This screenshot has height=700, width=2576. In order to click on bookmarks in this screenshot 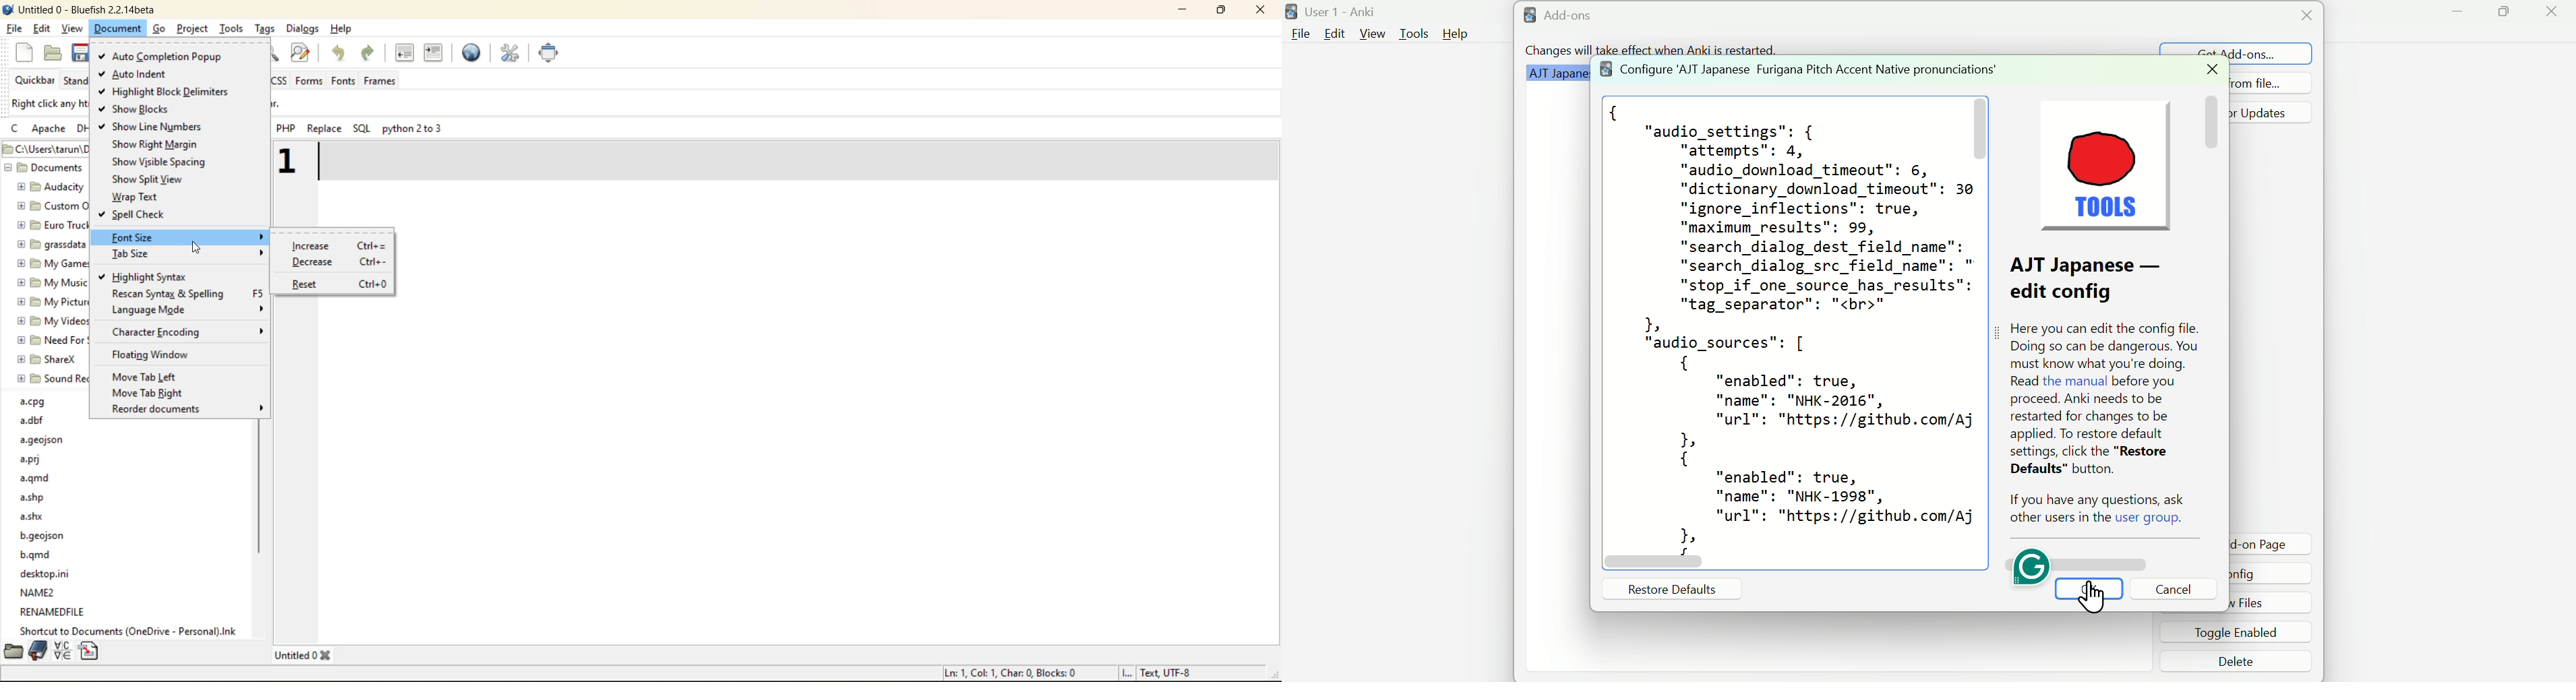, I will do `click(39, 651)`.